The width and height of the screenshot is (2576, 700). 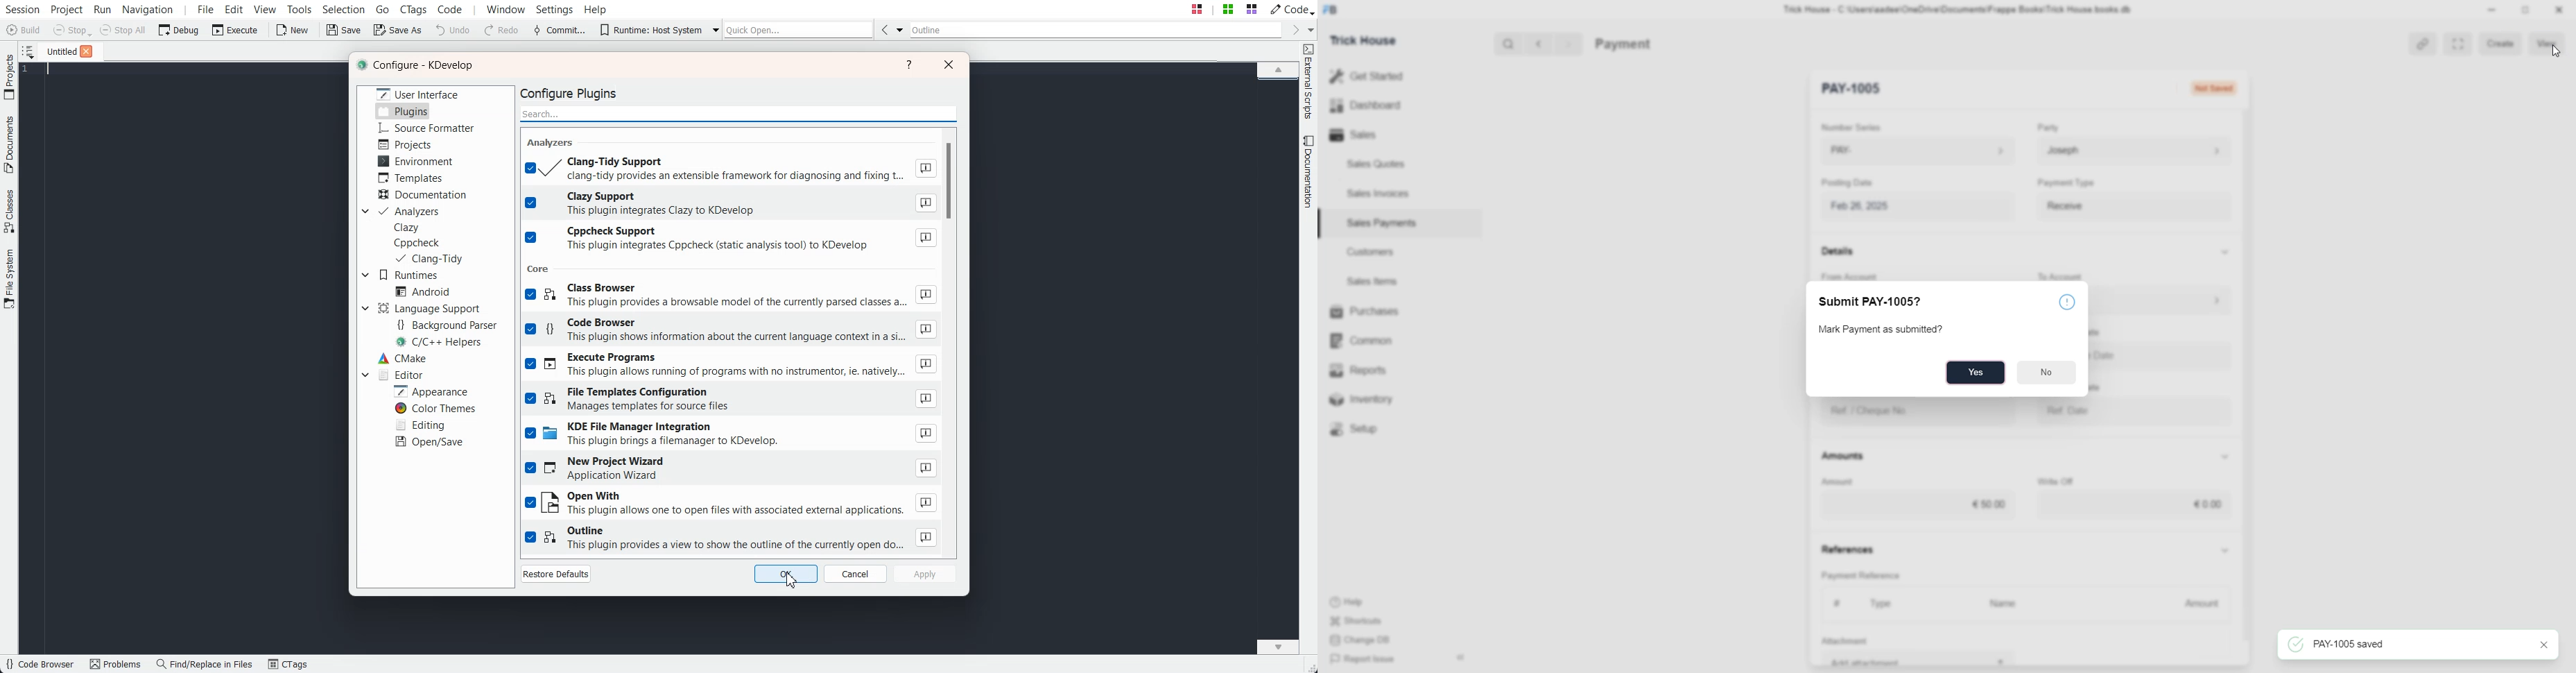 What do you see at coordinates (2500, 44) in the screenshot?
I see `Create` at bounding box center [2500, 44].